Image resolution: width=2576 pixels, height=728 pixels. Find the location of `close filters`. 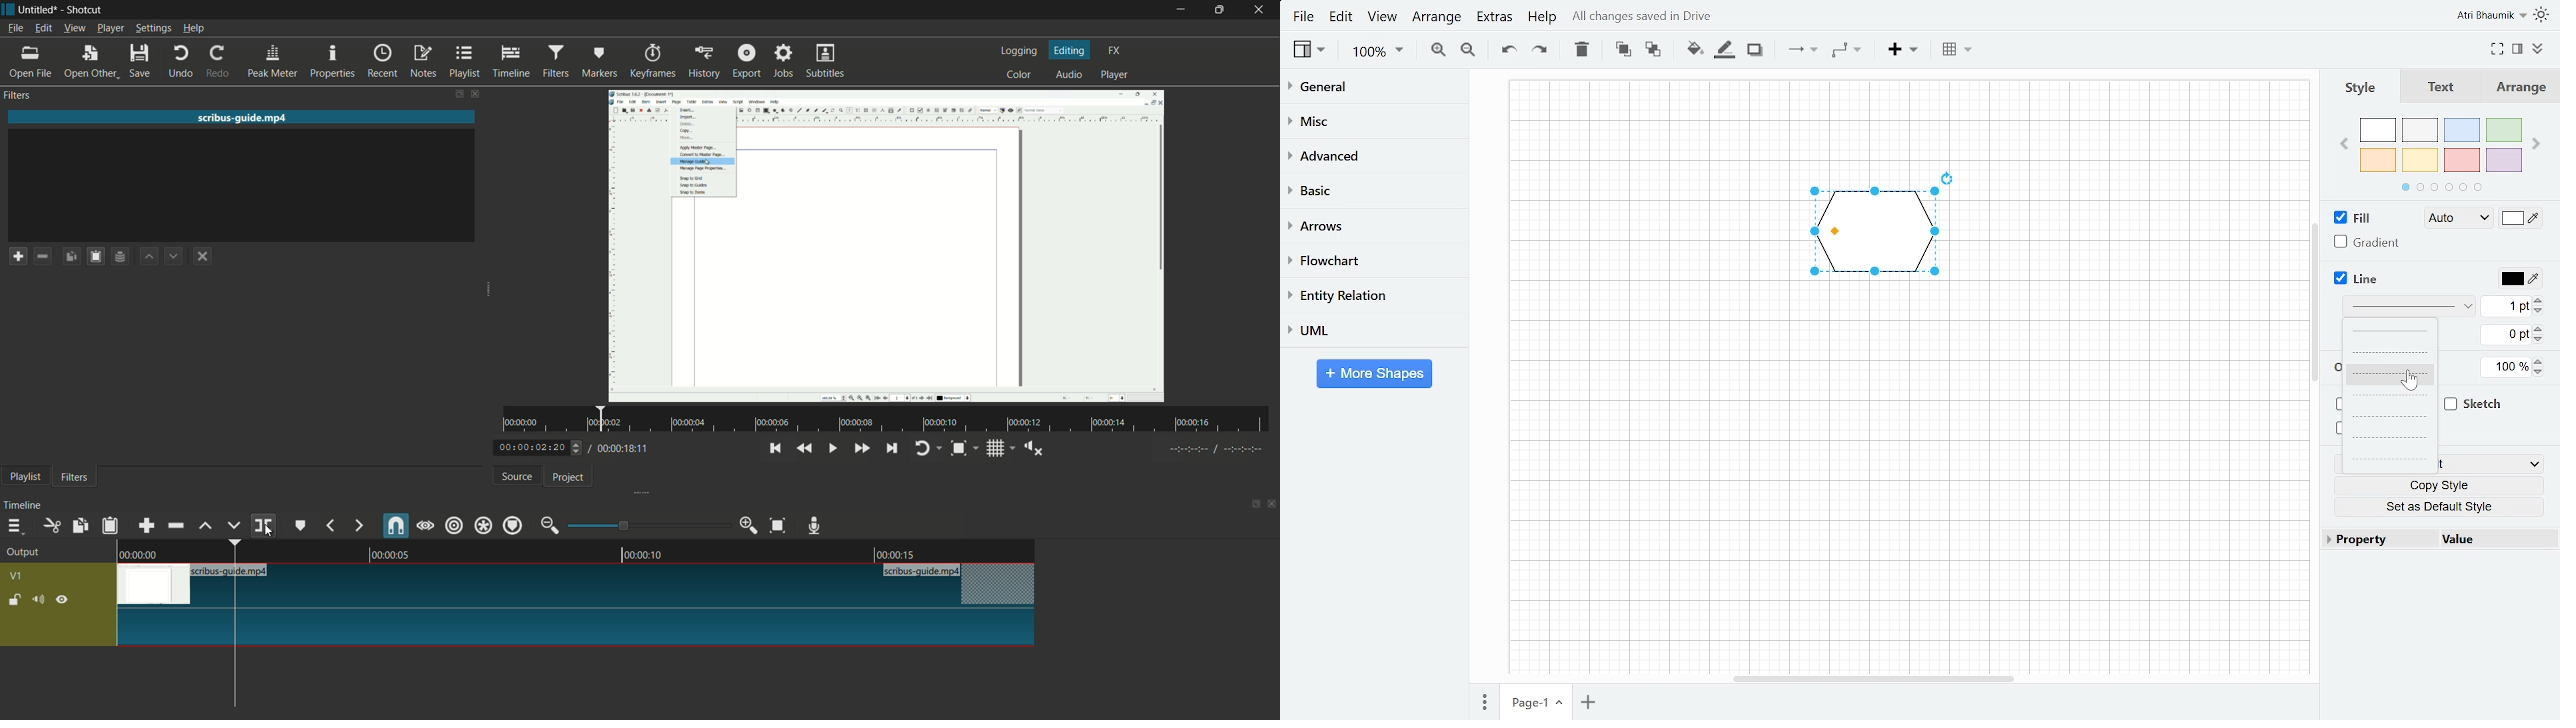

close filters is located at coordinates (474, 93).